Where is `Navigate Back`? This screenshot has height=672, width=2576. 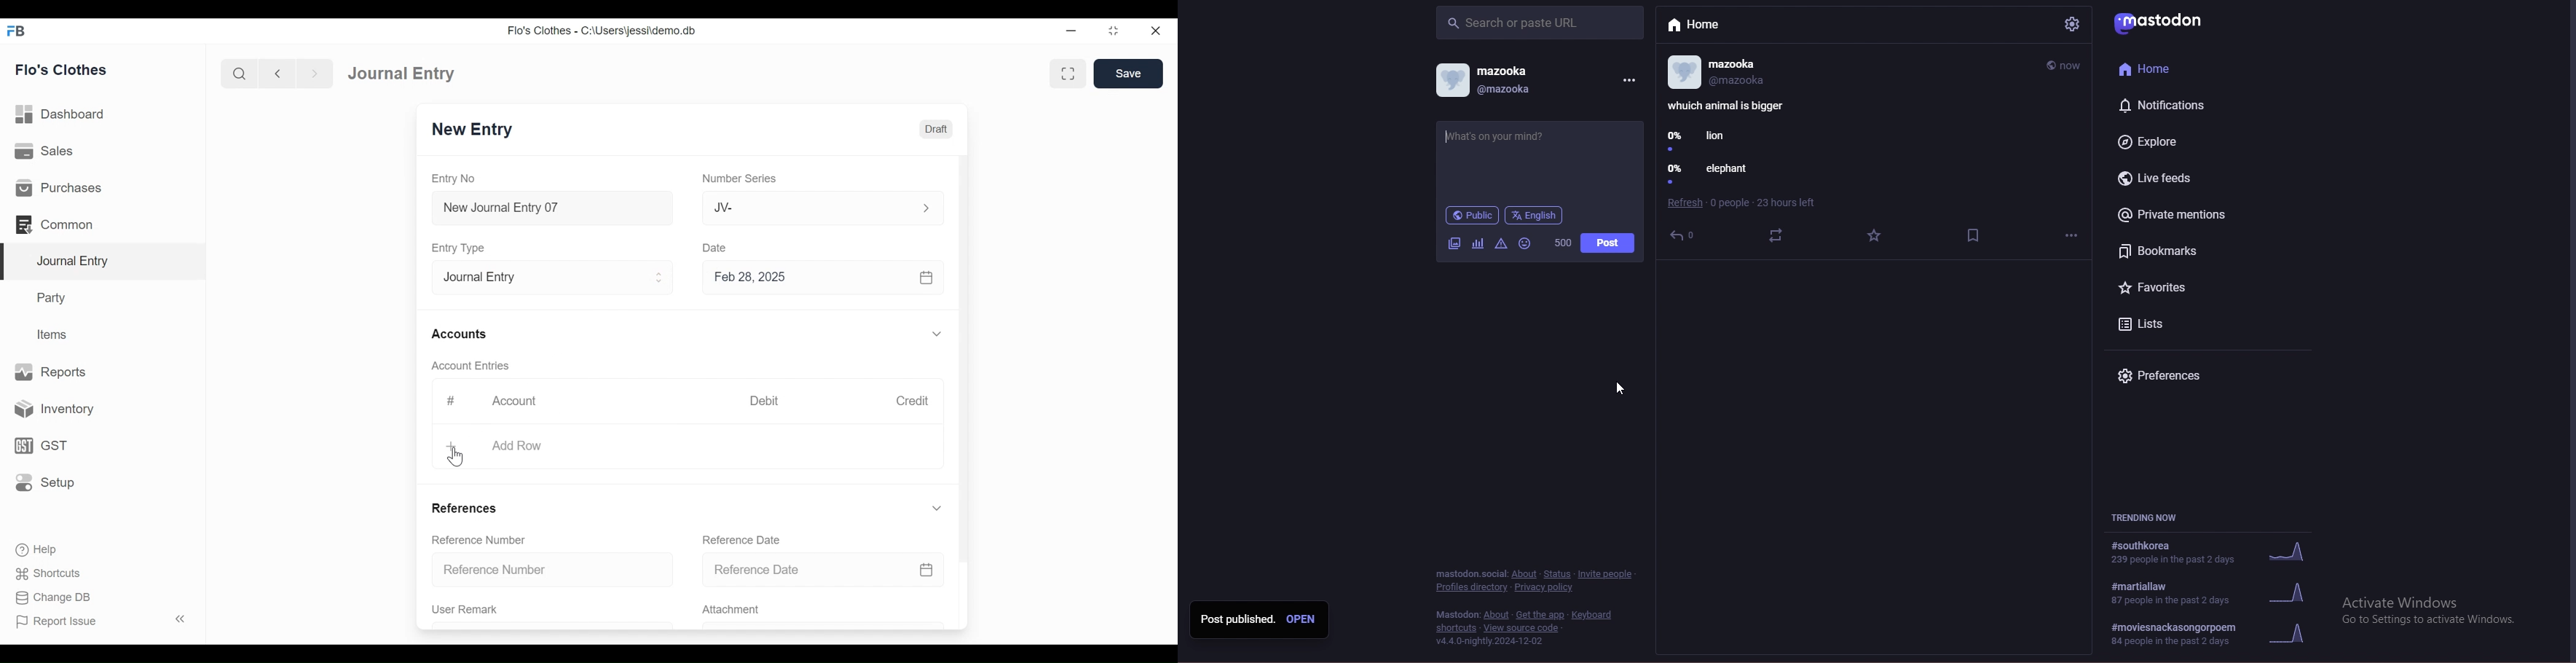
Navigate Back is located at coordinates (277, 74).